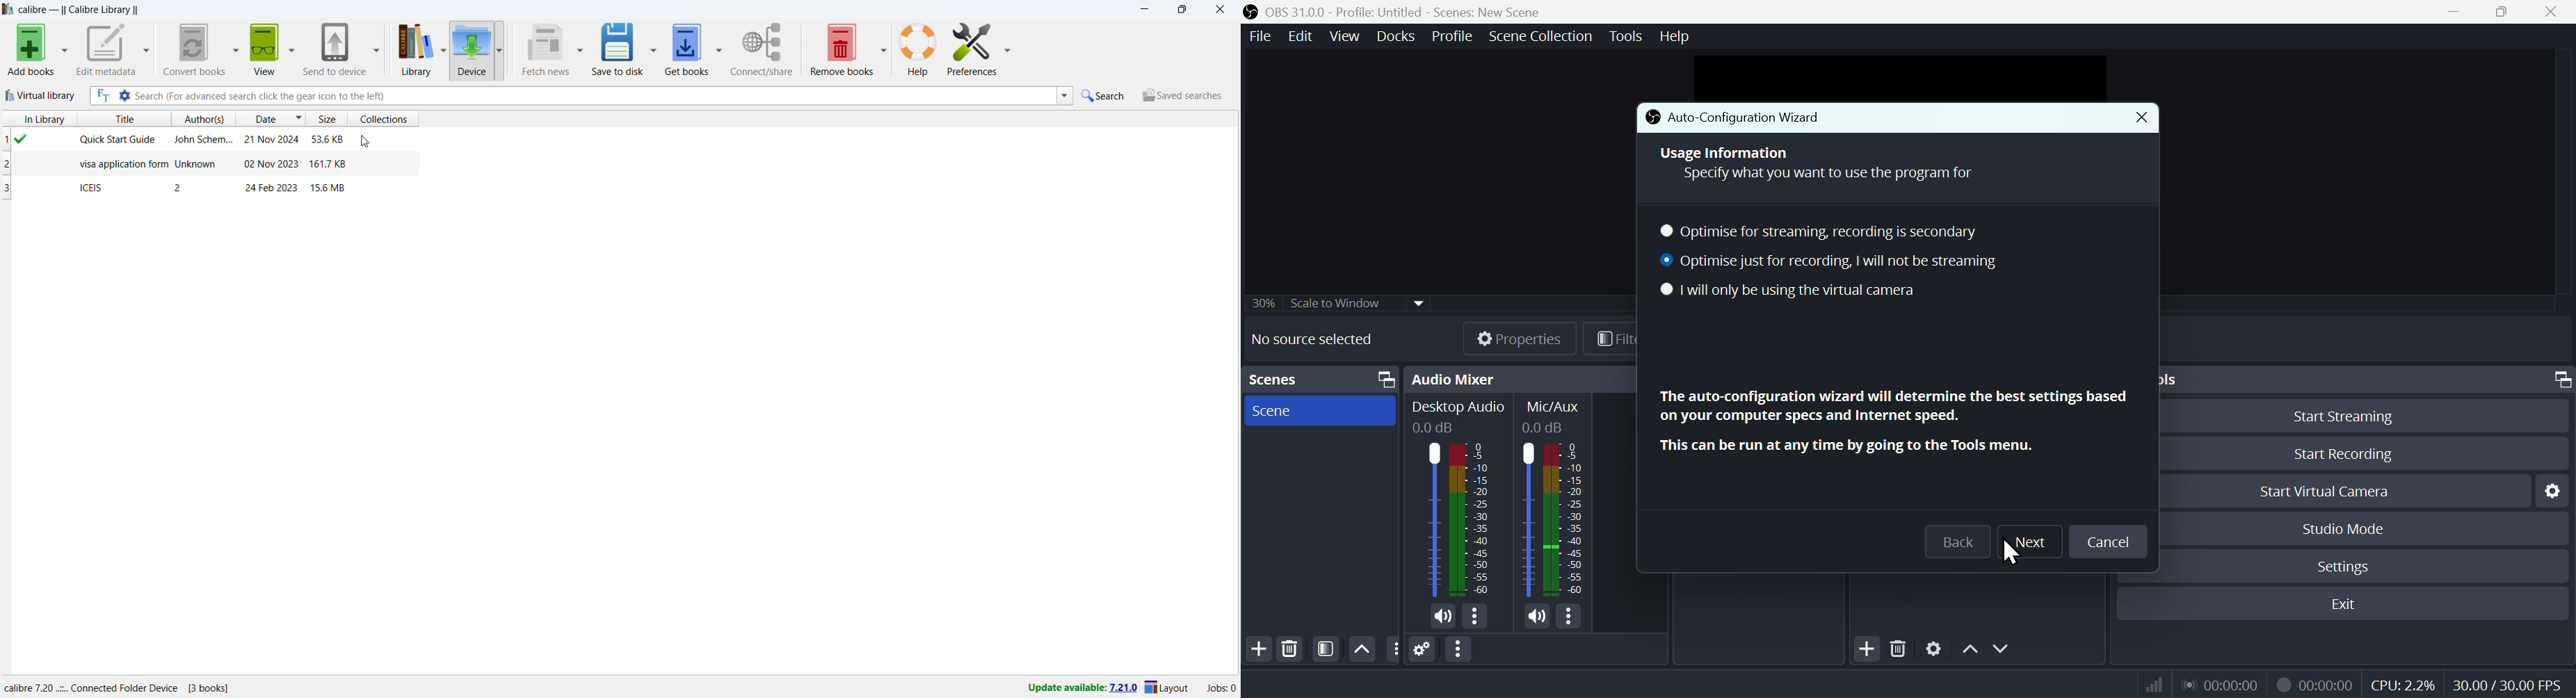 The width and height of the screenshot is (2576, 700). Describe the element at coordinates (40, 119) in the screenshot. I see `in library` at that location.